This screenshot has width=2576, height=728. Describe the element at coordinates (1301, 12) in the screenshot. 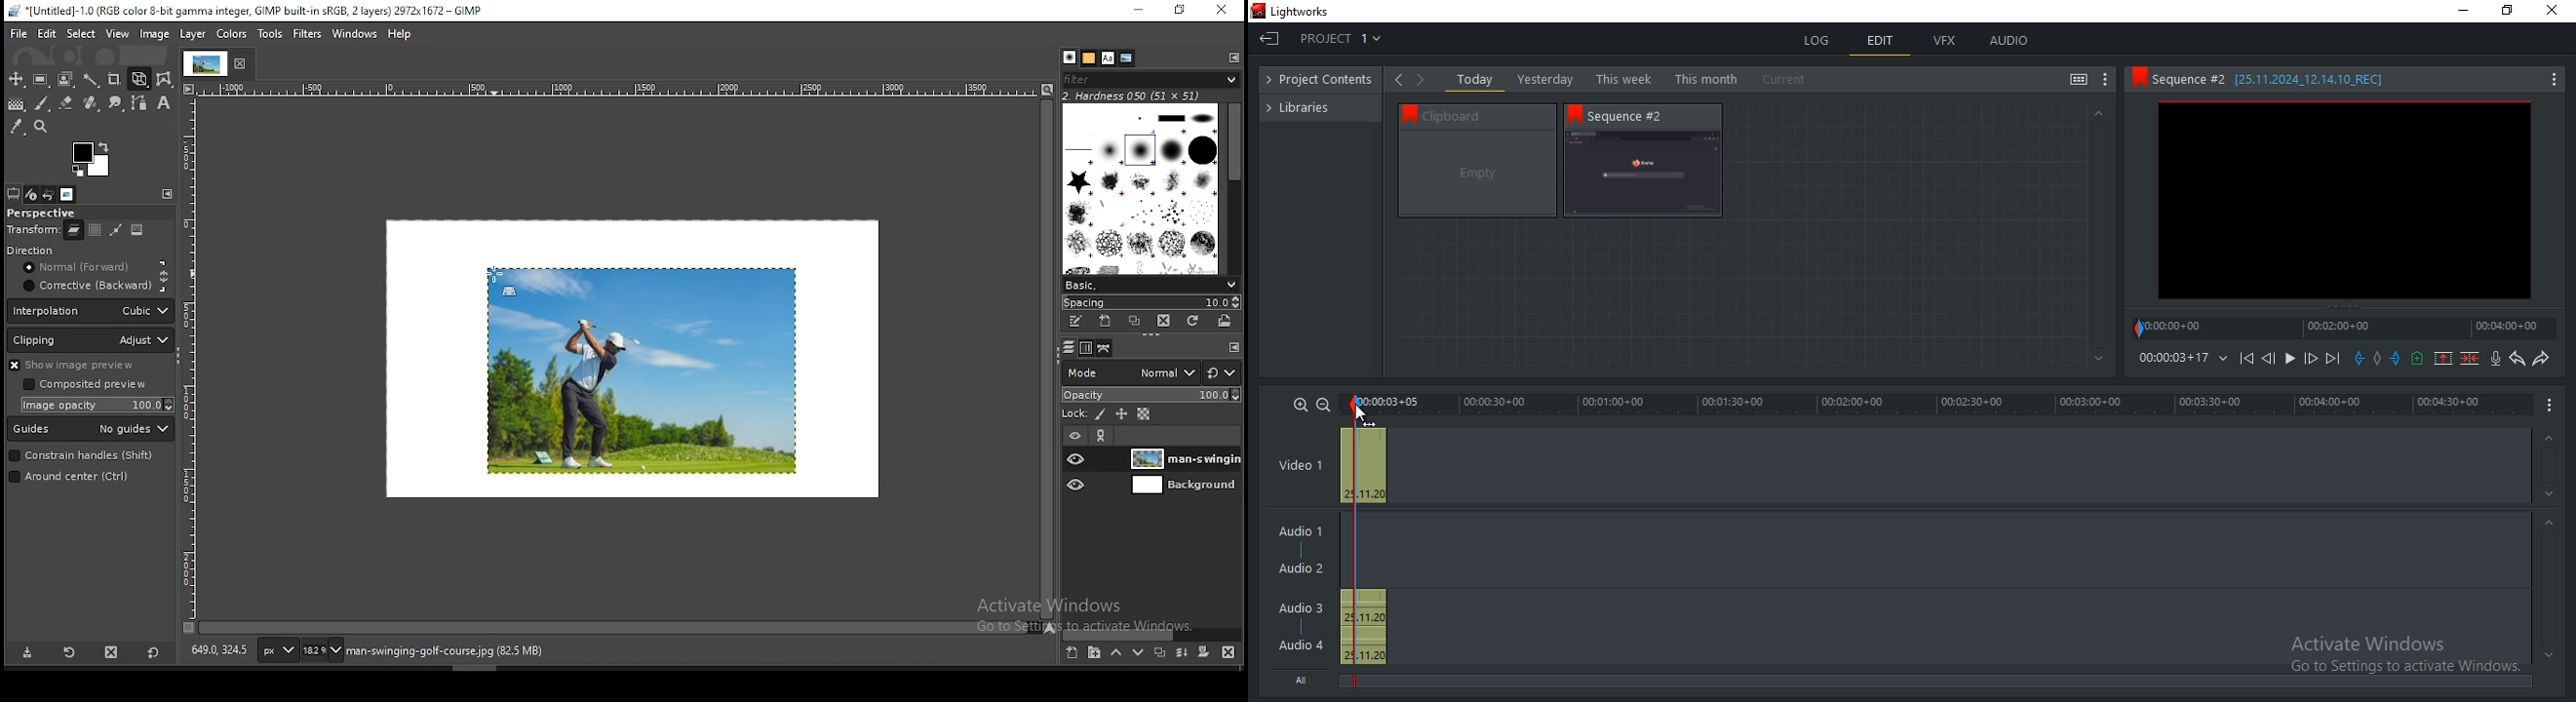

I see `Lightworks` at that location.